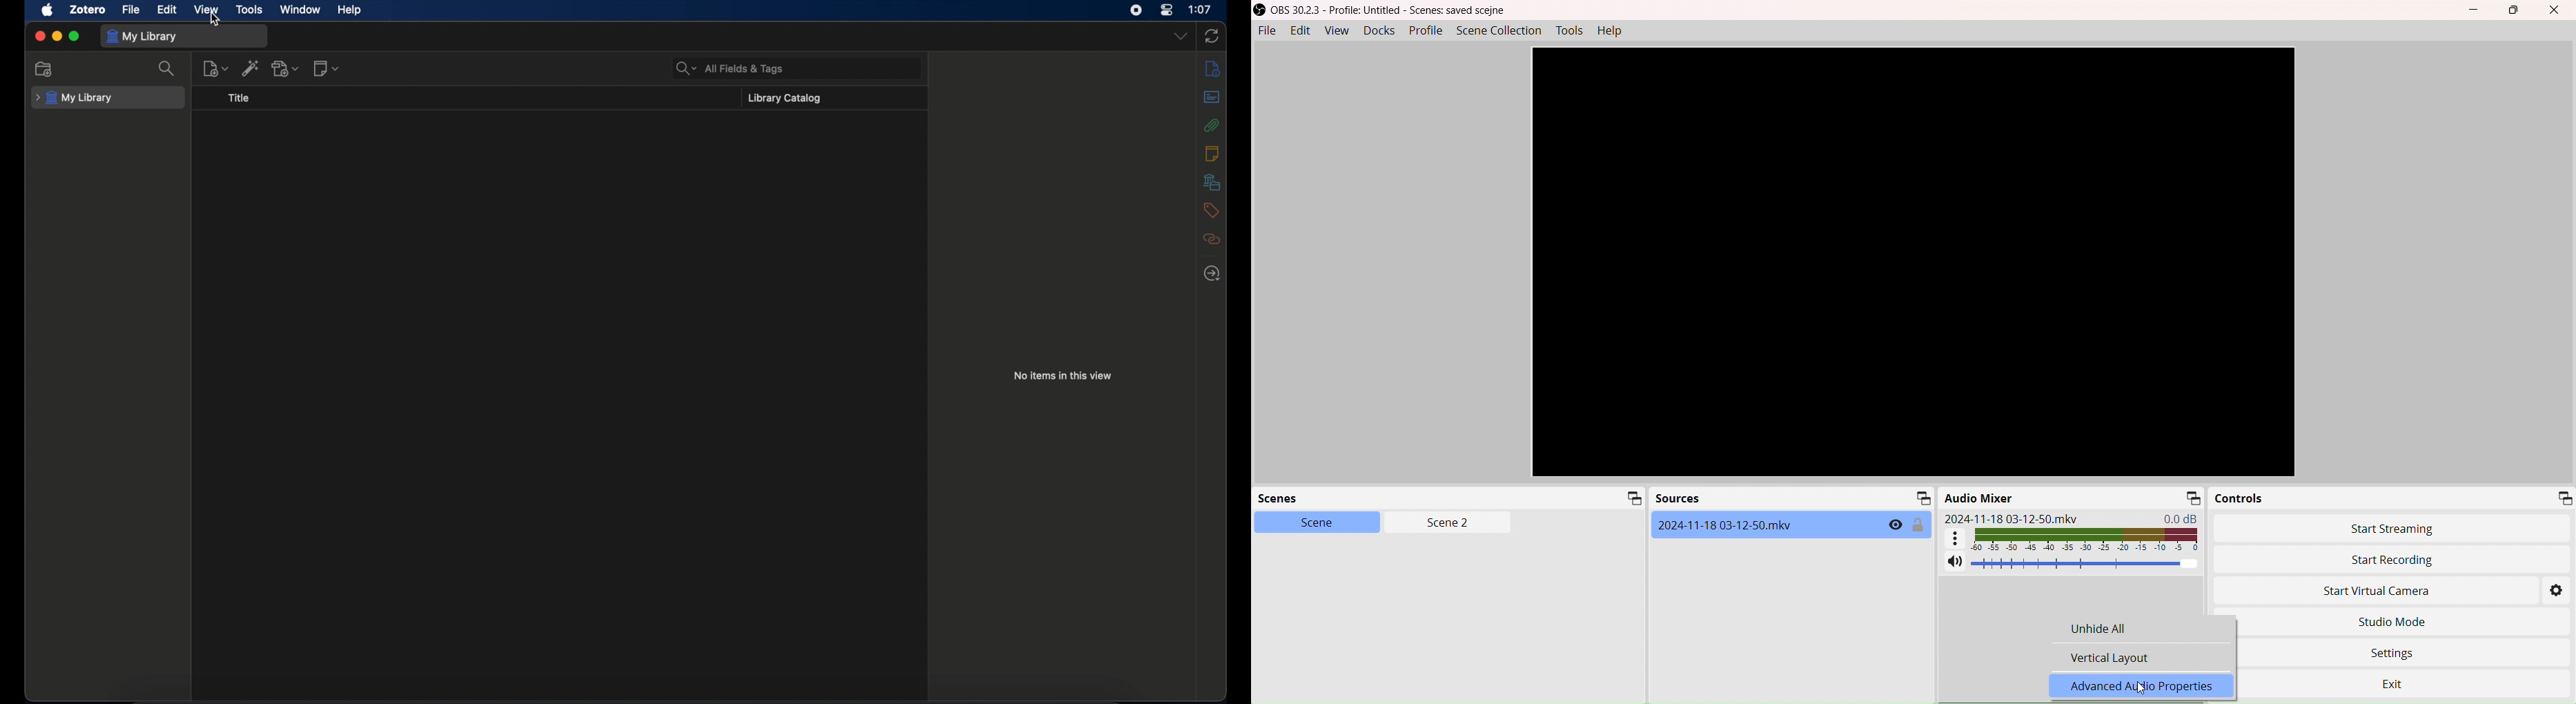  What do you see at coordinates (1895, 525) in the screenshot?
I see `Toggle visibility` at bounding box center [1895, 525].